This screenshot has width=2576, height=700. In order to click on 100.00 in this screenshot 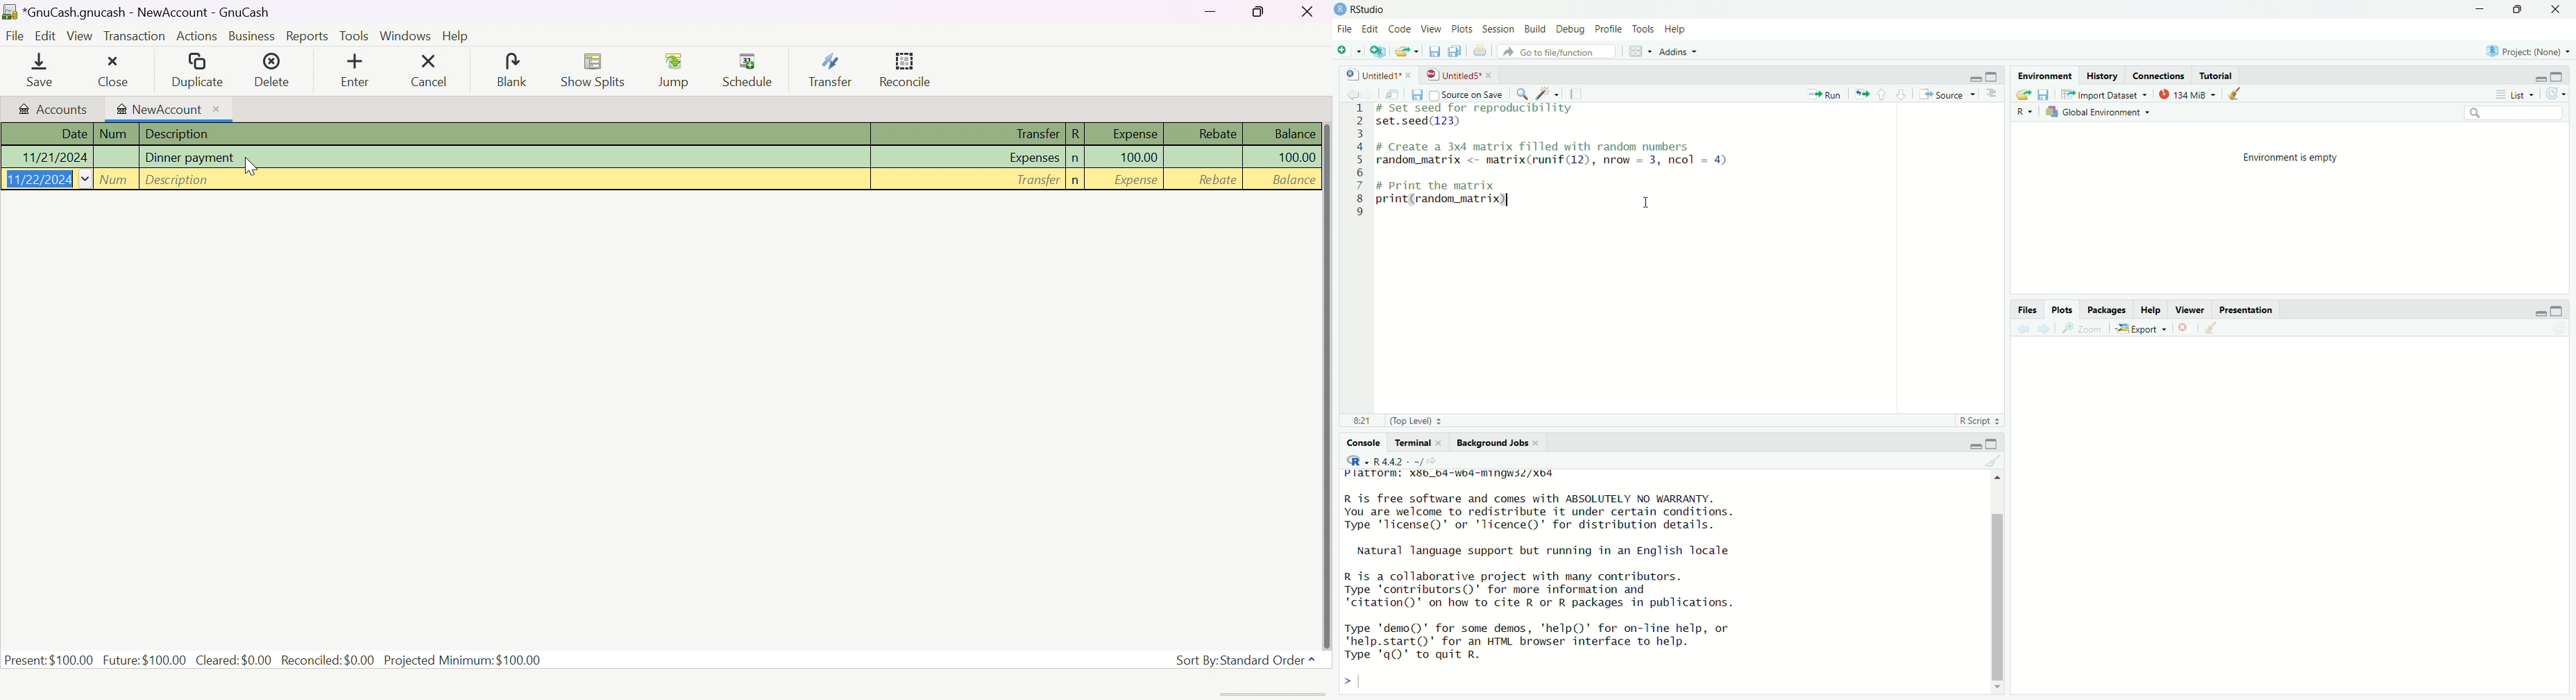, I will do `click(1289, 158)`.